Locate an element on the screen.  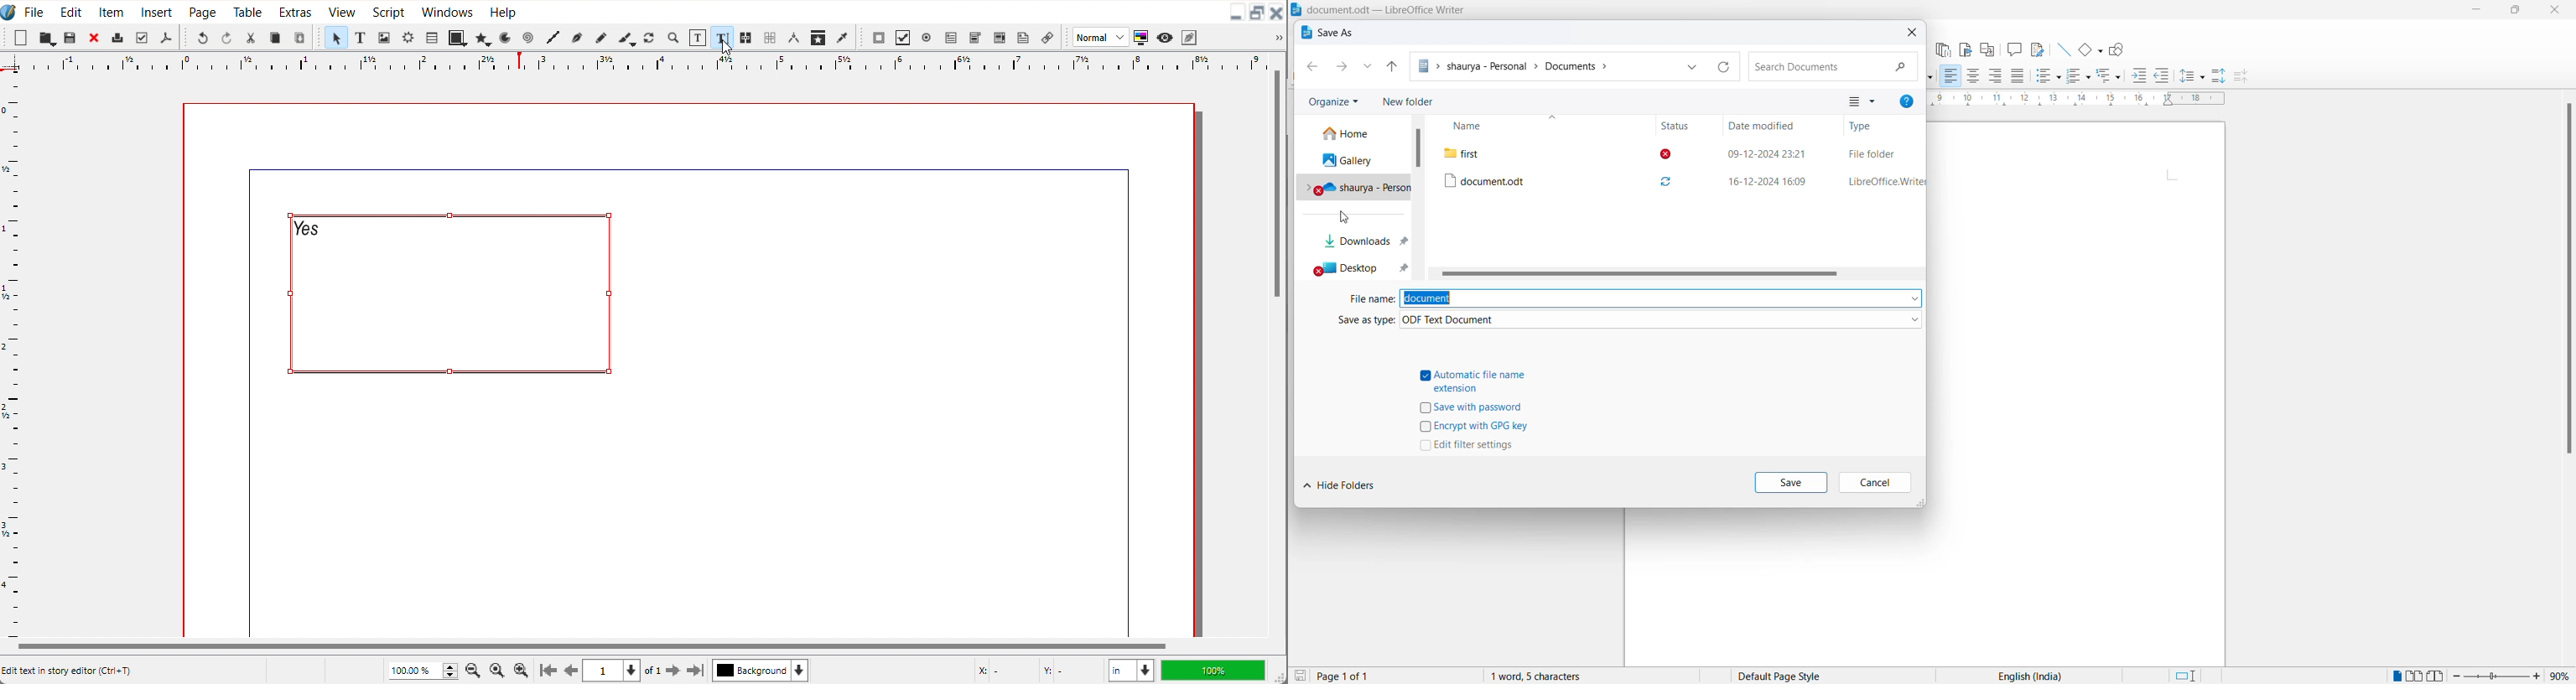
Preview options is located at coordinates (1866, 100).